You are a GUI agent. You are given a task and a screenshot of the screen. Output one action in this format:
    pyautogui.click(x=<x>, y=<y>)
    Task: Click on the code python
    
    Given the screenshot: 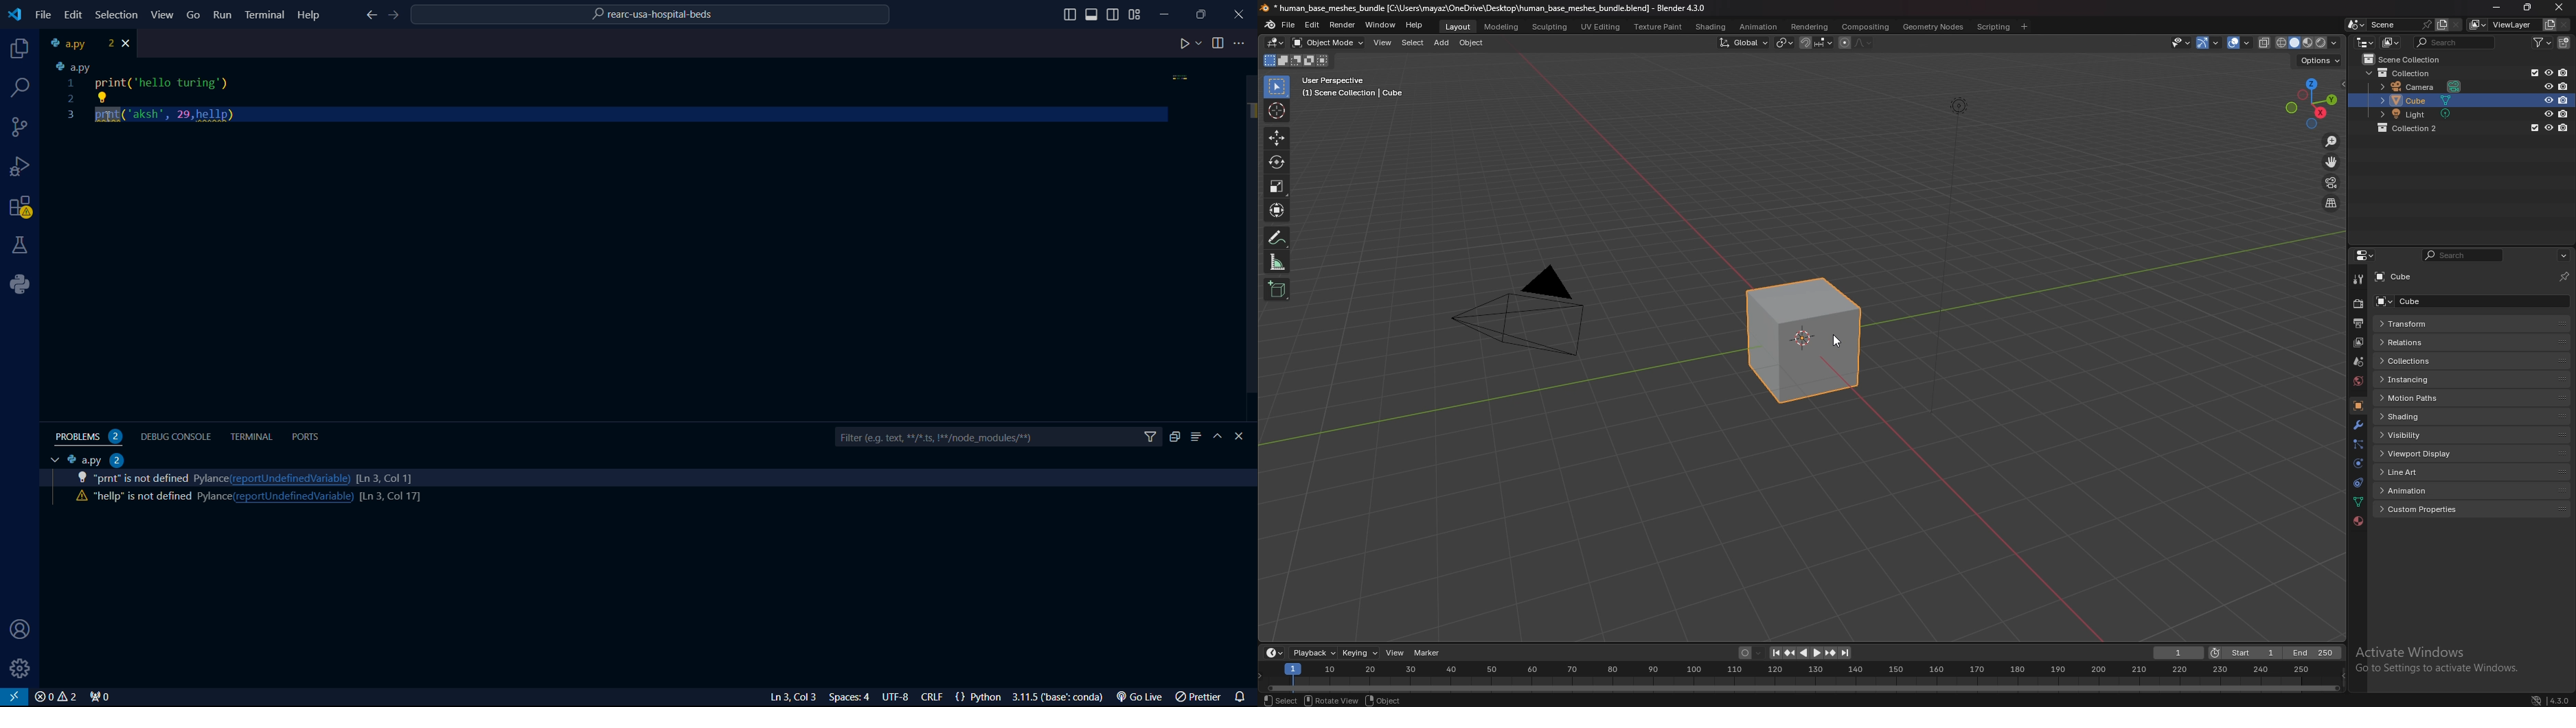 What is the action you would take?
    pyautogui.click(x=619, y=94)
    